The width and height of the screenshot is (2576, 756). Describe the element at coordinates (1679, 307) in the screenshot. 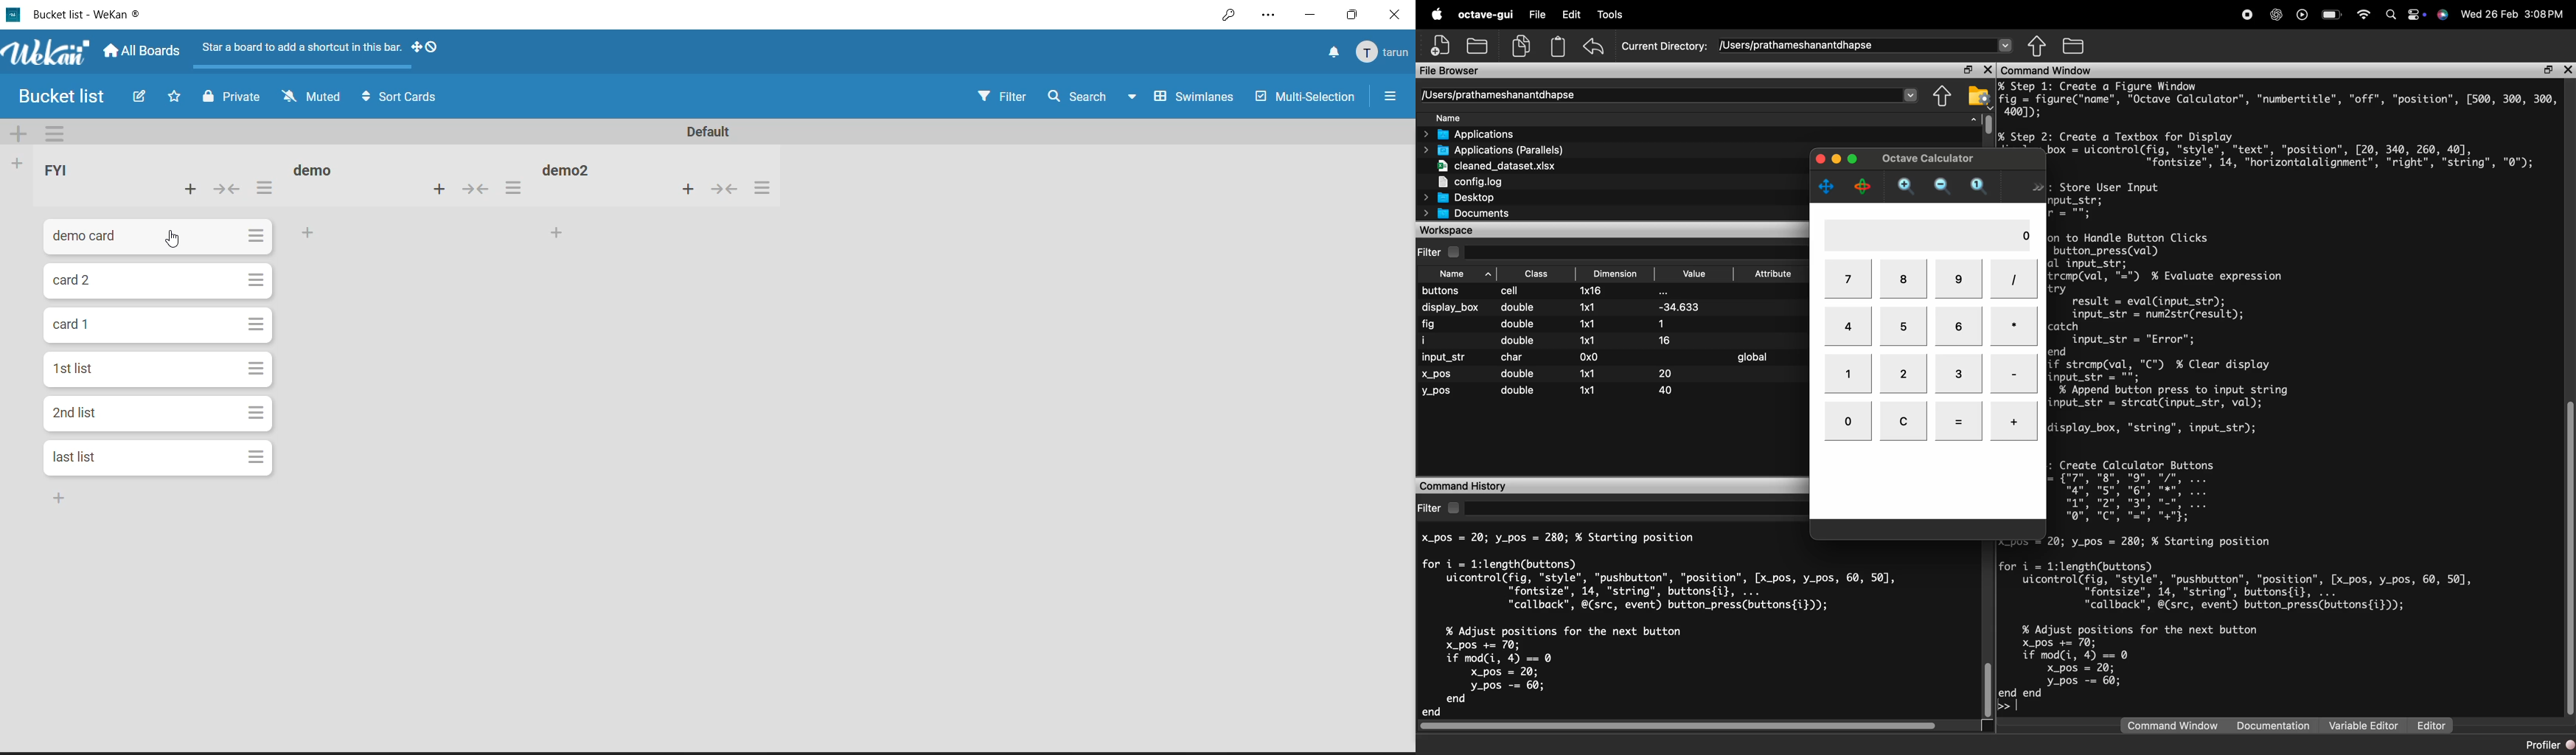

I see `-34.633` at that location.